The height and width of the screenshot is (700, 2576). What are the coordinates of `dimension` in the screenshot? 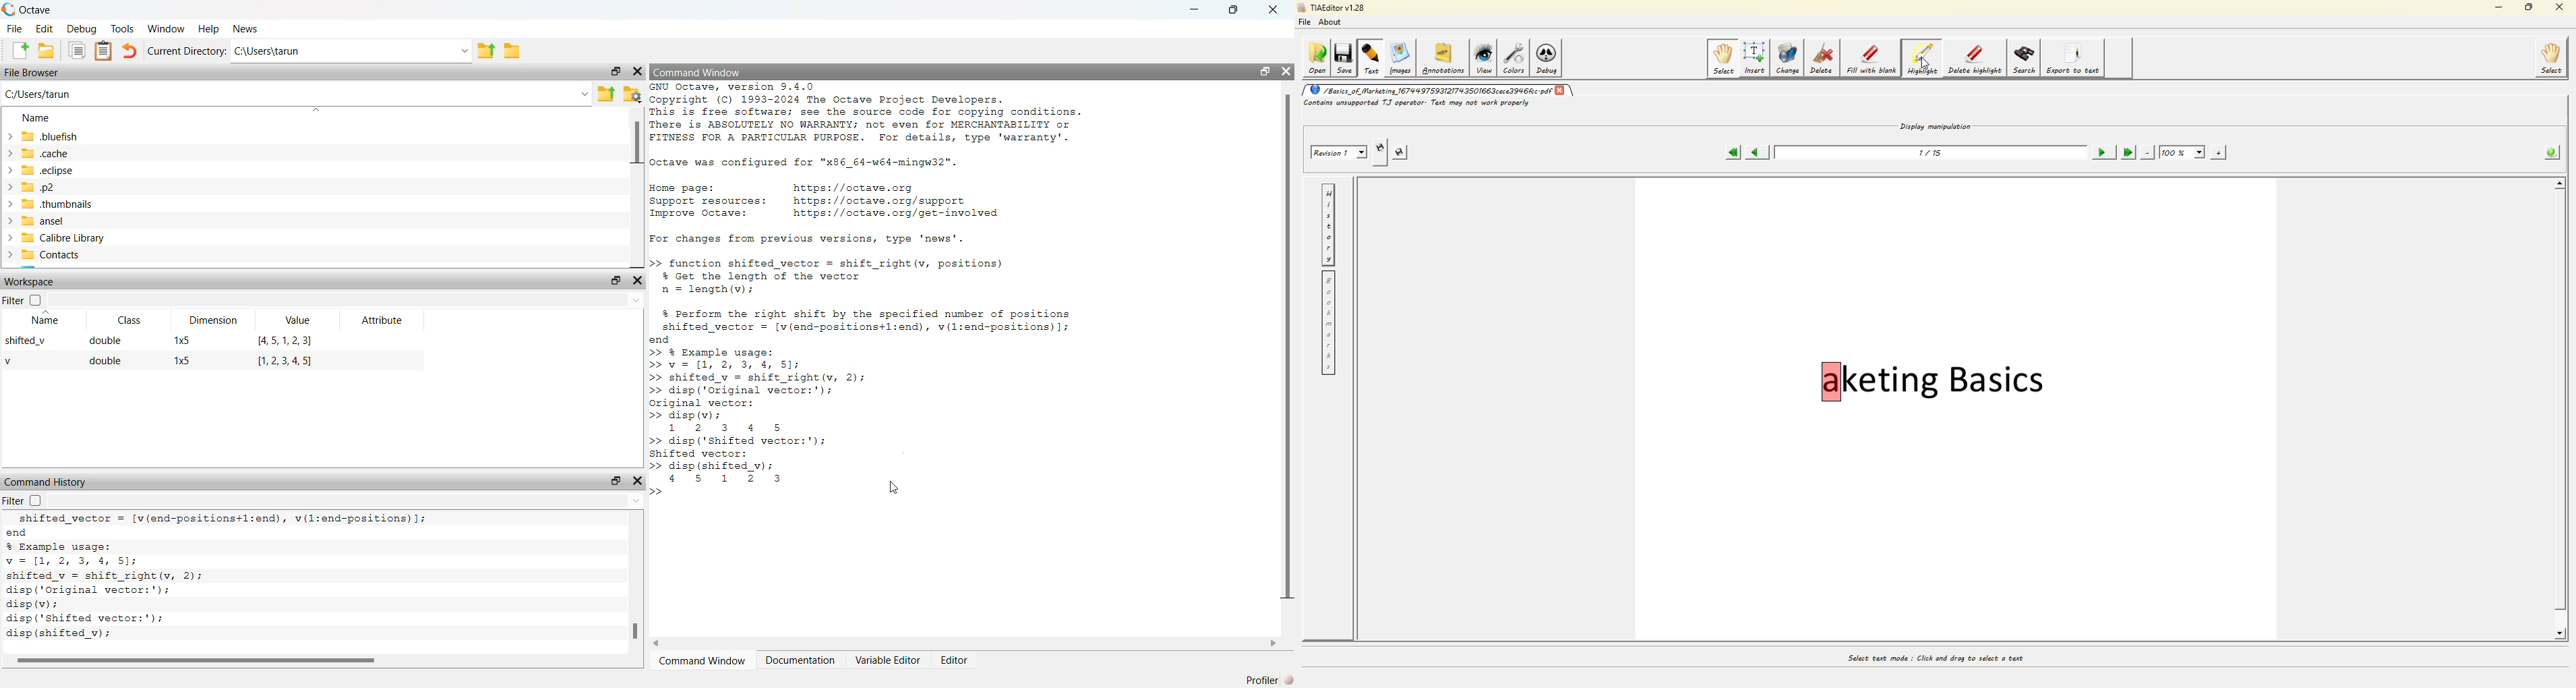 It's located at (214, 321).